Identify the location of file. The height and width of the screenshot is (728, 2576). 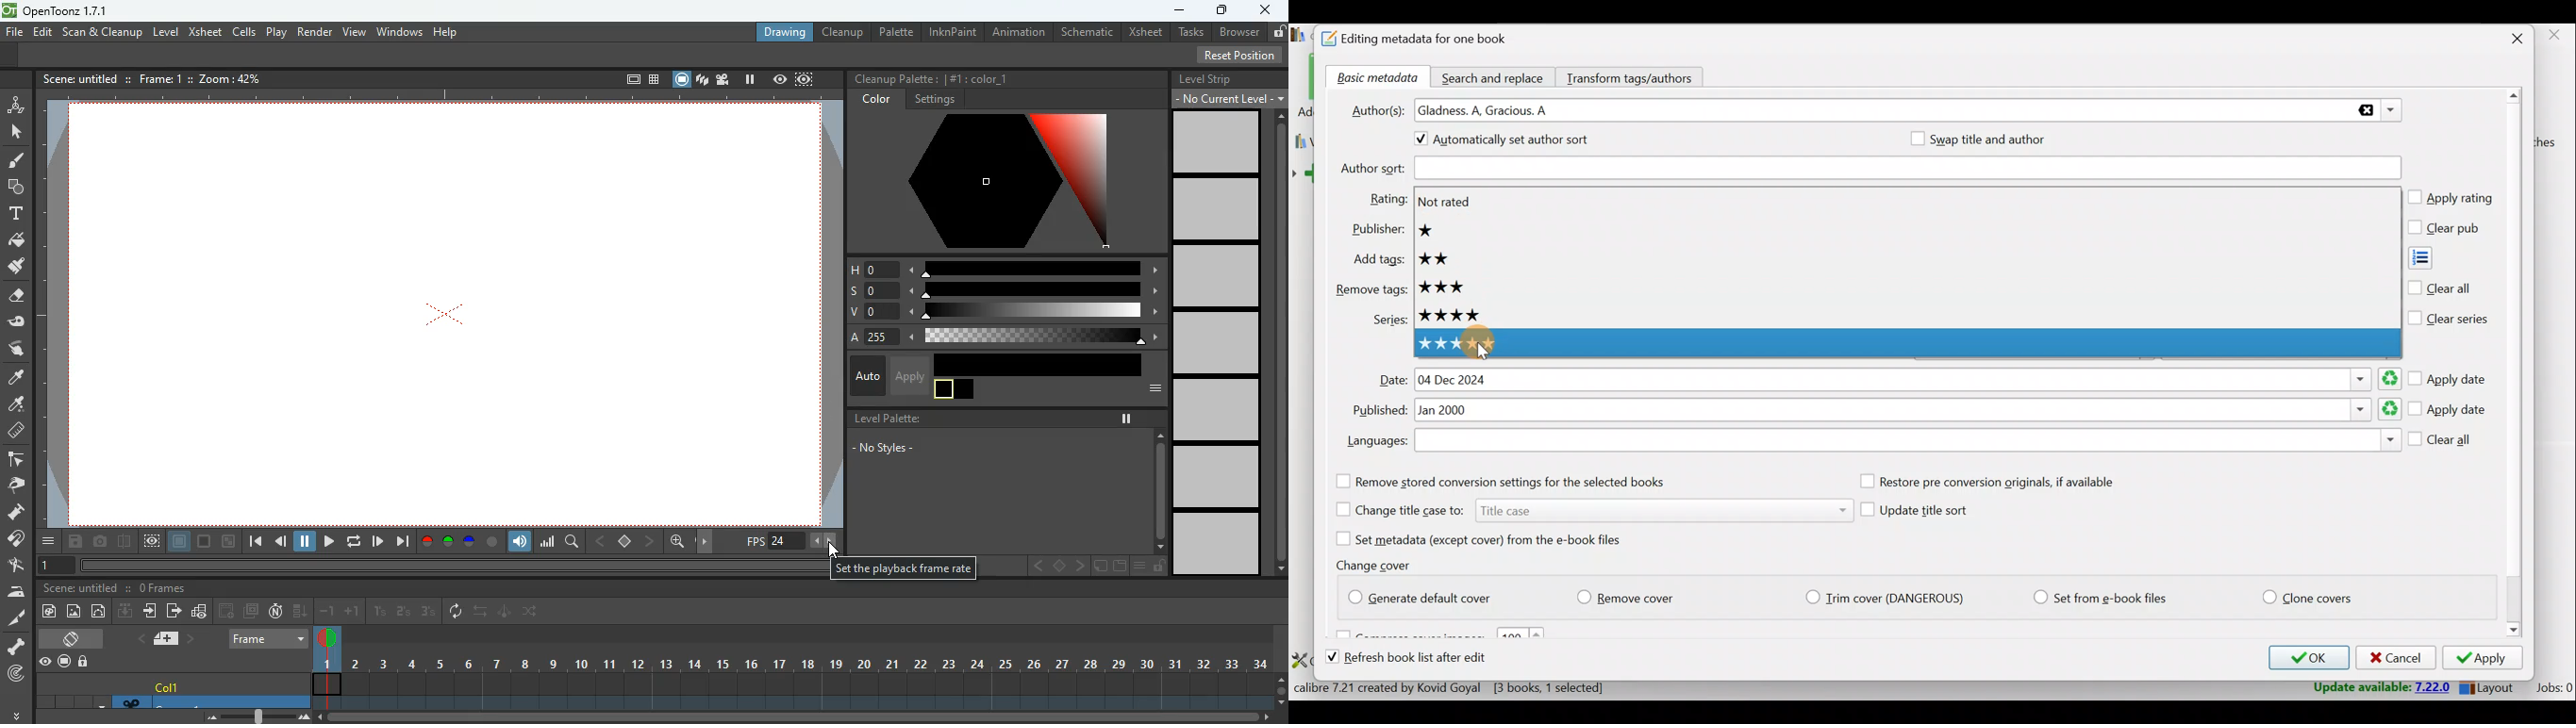
(13, 32).